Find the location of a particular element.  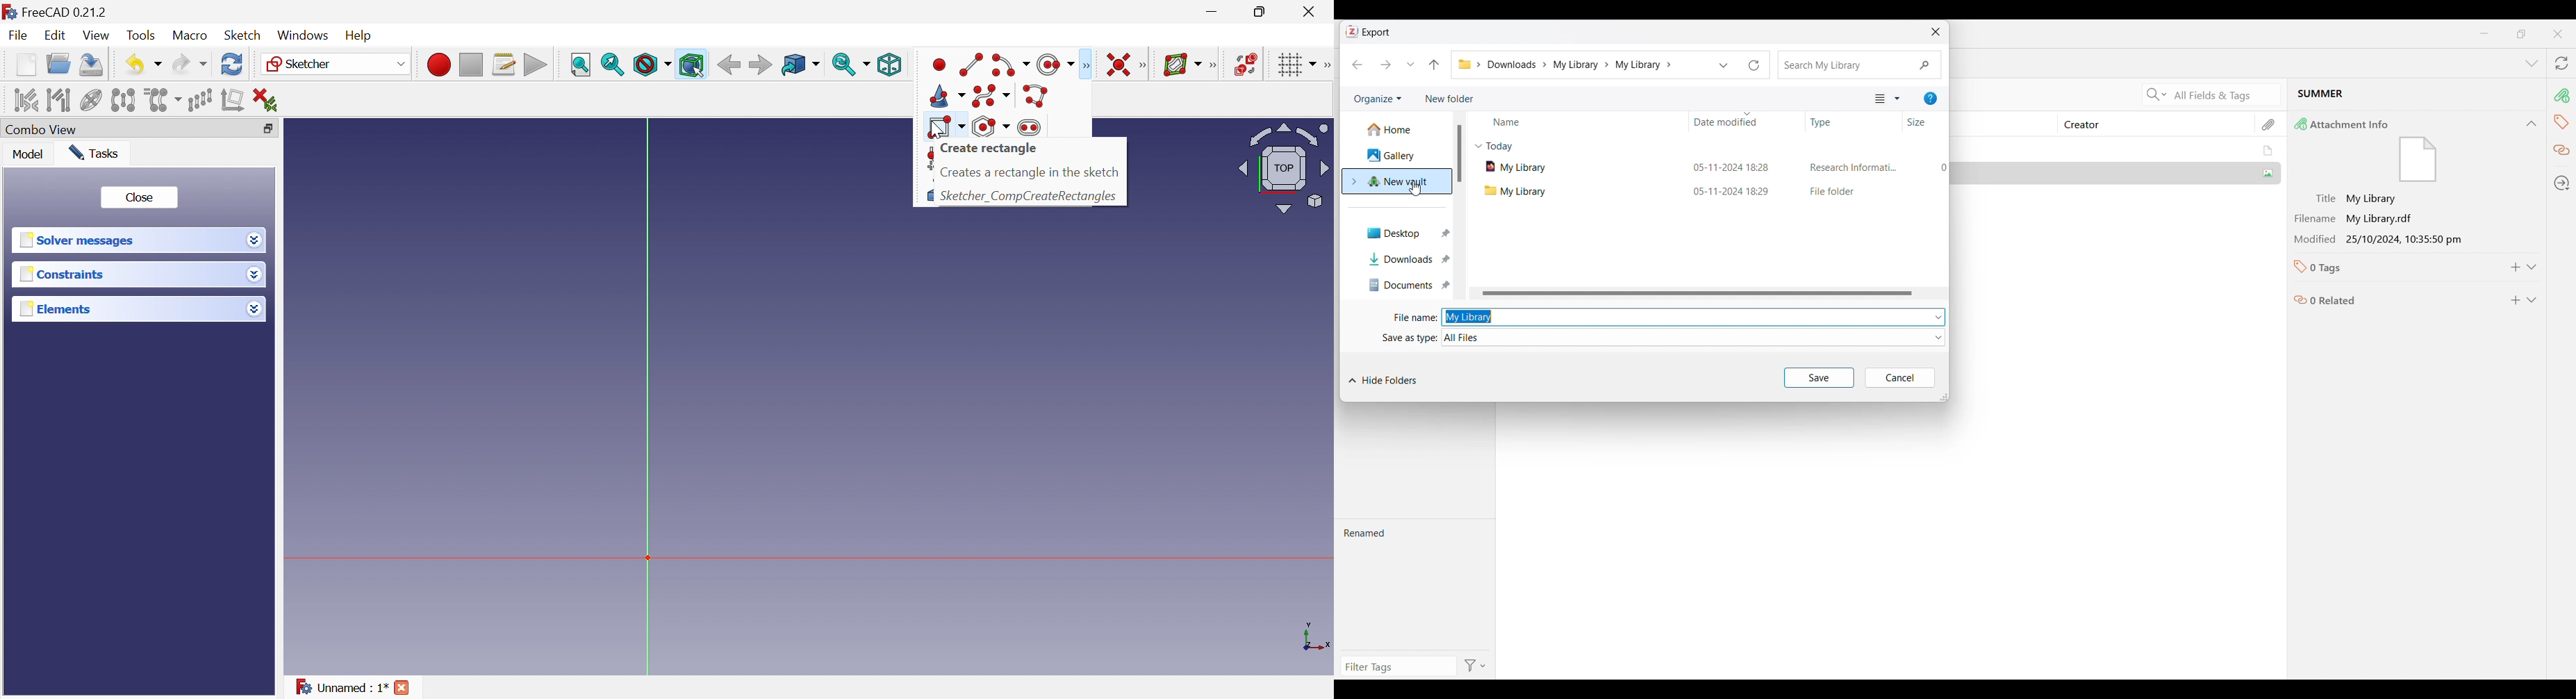

New is located at coordinates (26, 64).